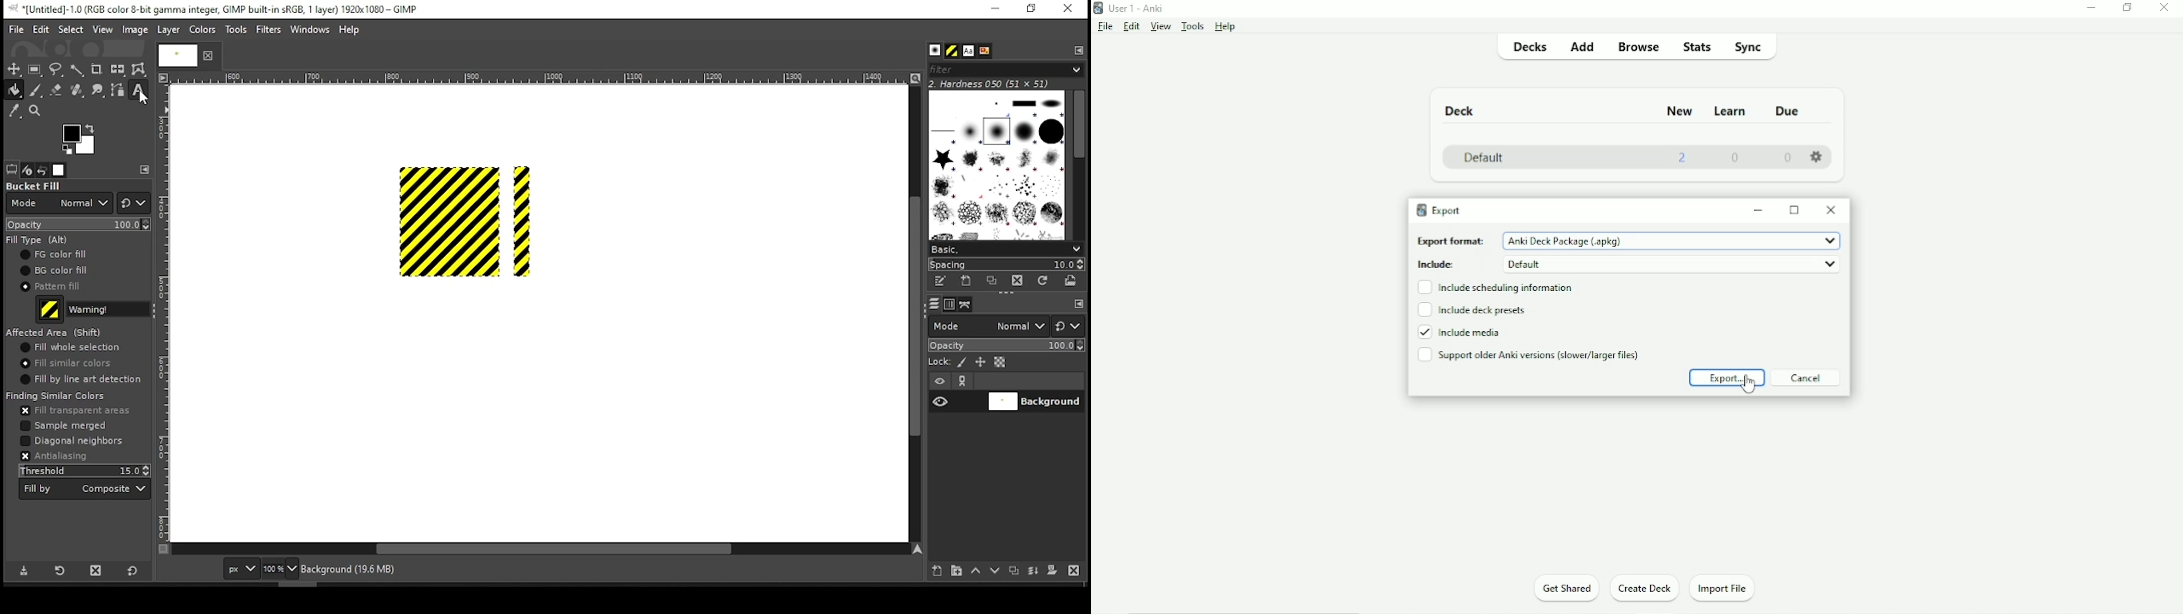 The width and height of the screenshot is (2184, 616). Describe the element at coordinates (2163, 9) in the screenshot. I see `Close` at that location.